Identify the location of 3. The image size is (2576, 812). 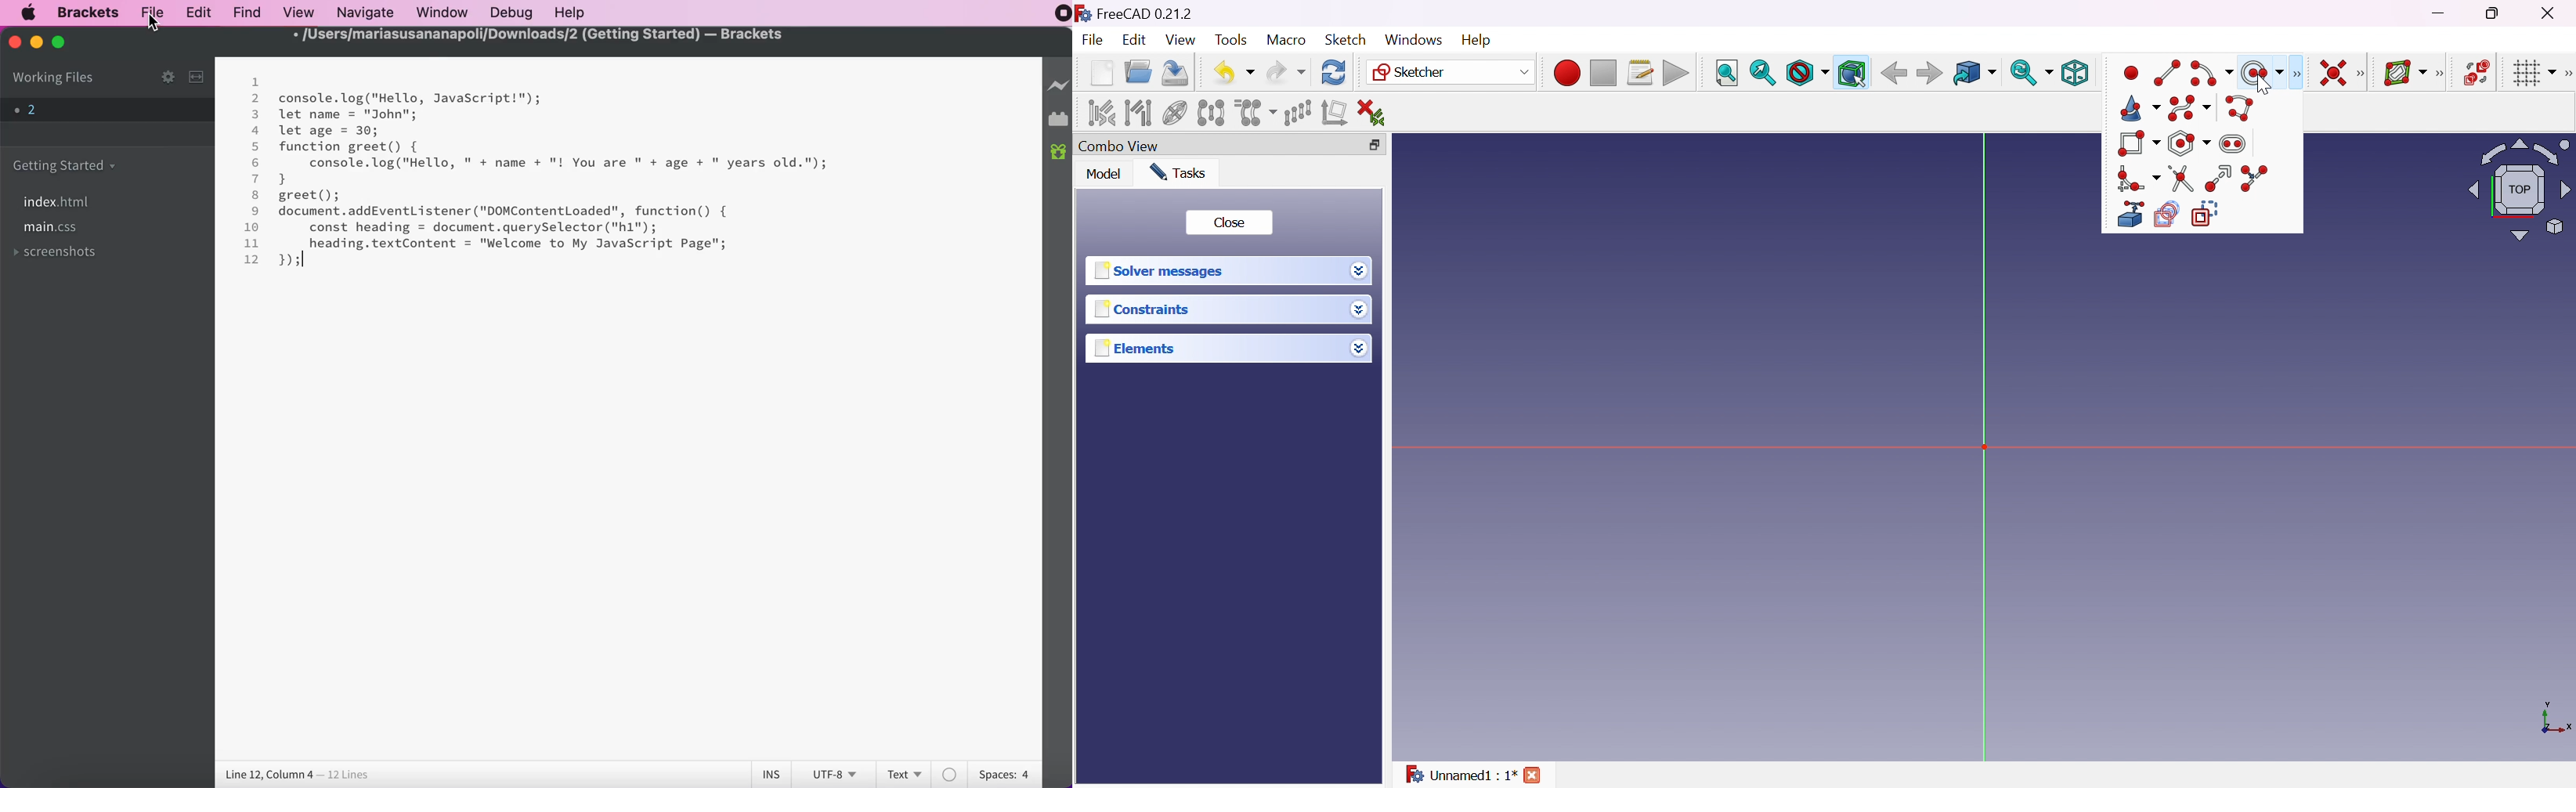
(256, 114).